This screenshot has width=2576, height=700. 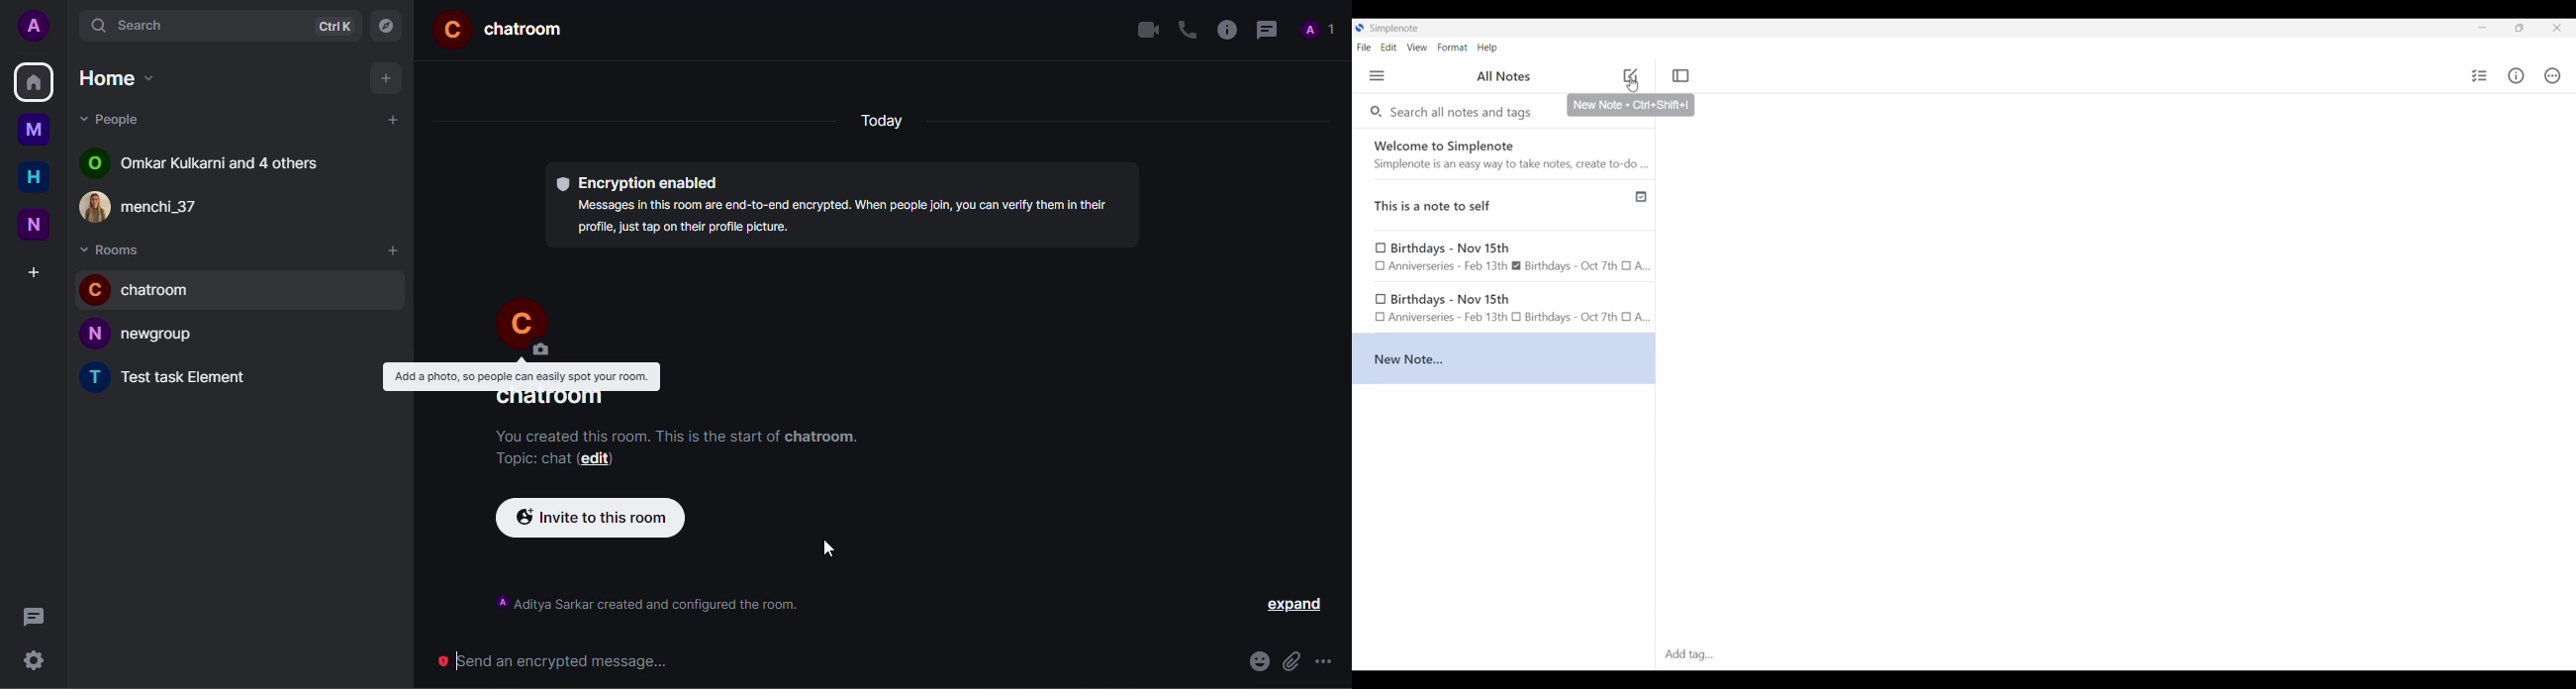 I want to click on Toggle focus mode, so click(x=1680, y=76).